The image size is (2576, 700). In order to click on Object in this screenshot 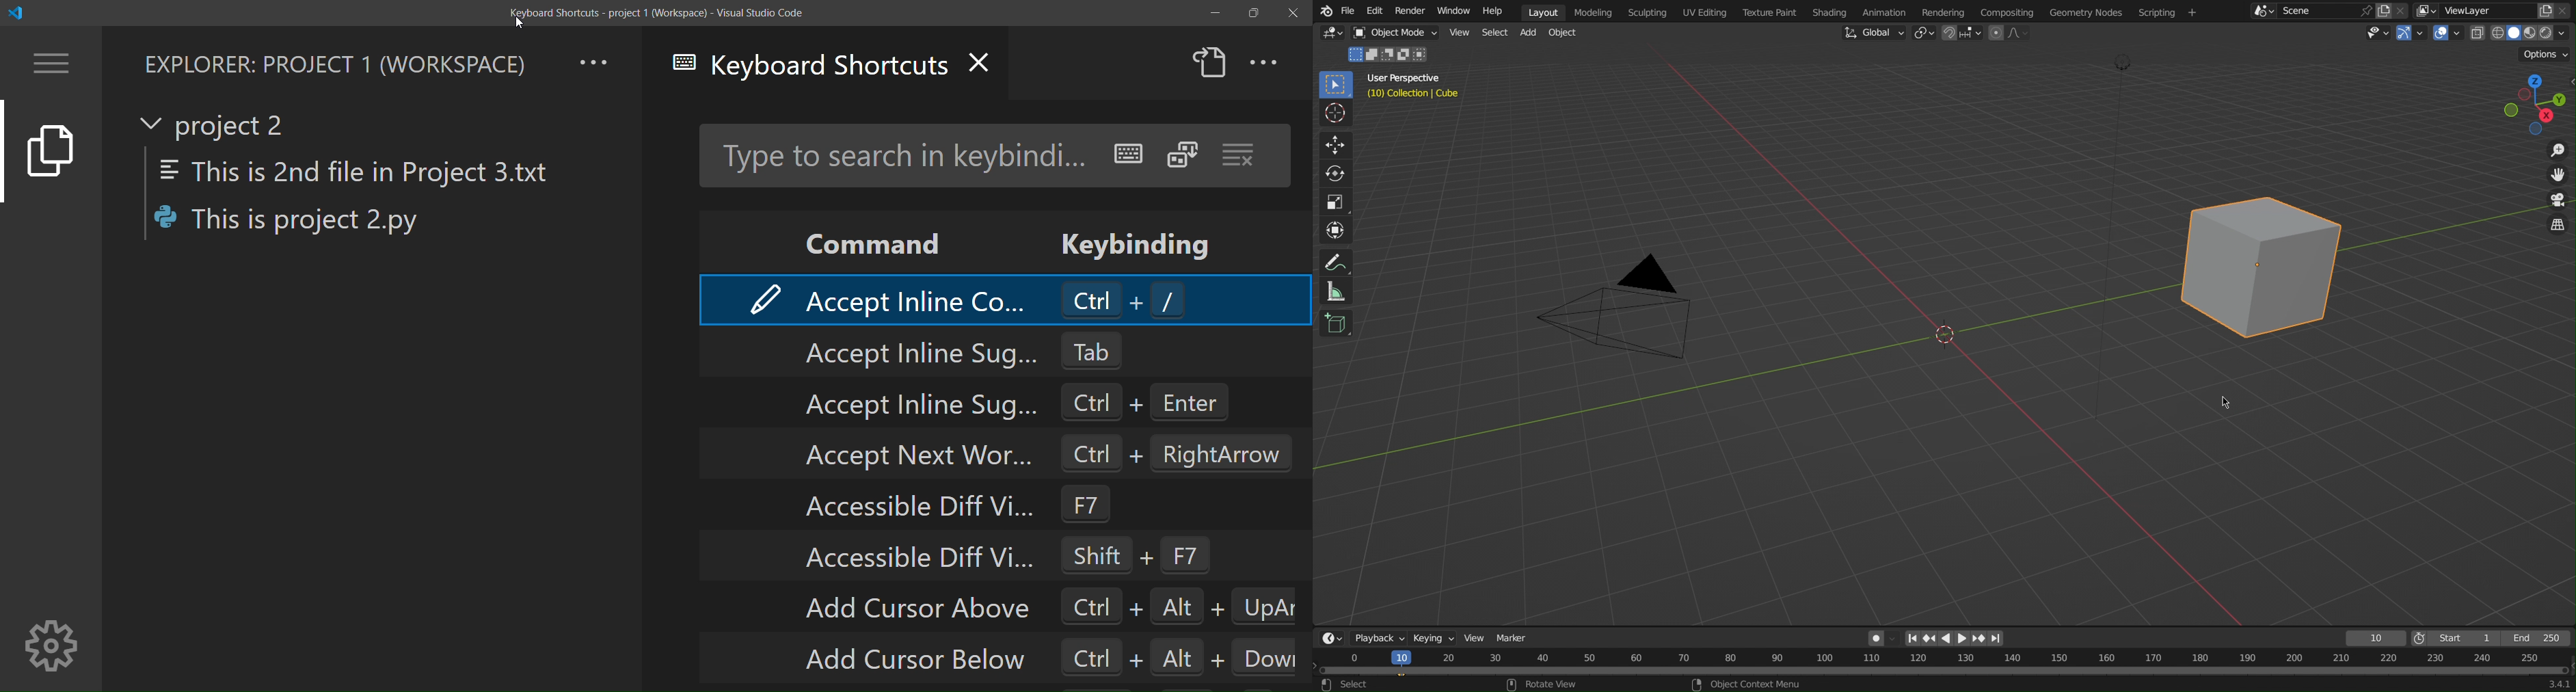, I will do `click(1400, 33)`.